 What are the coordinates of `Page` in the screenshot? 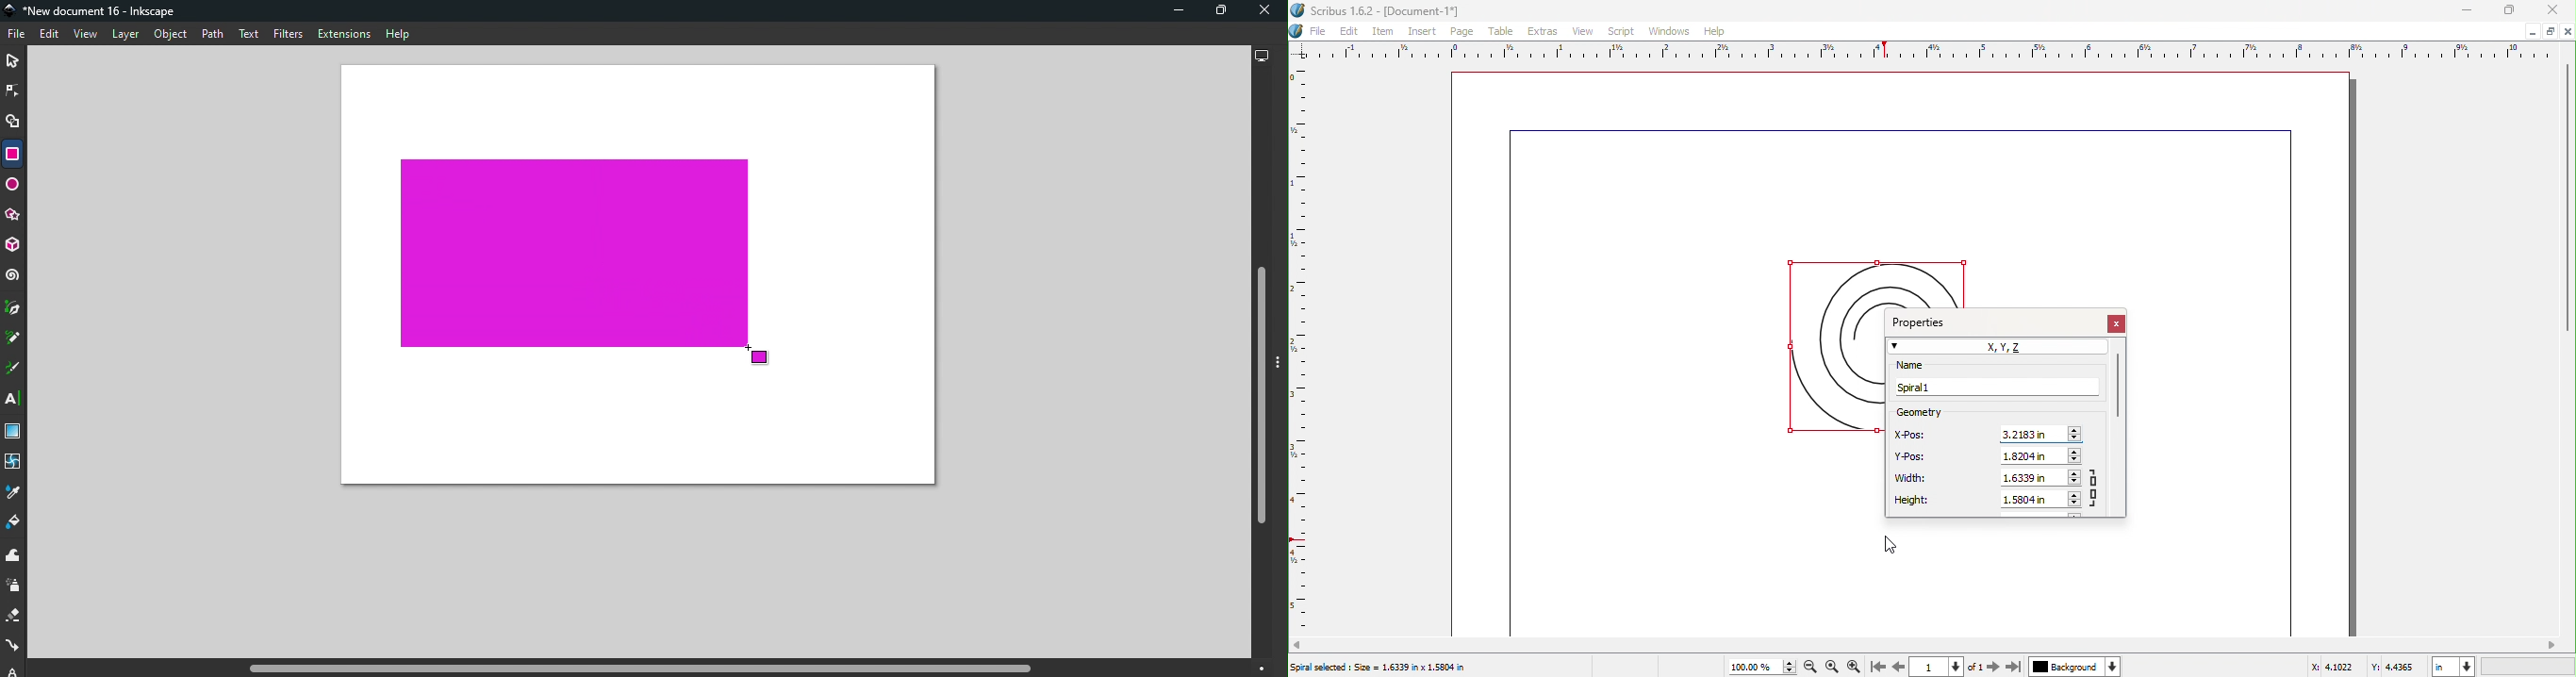 It's located at (1464, 32).